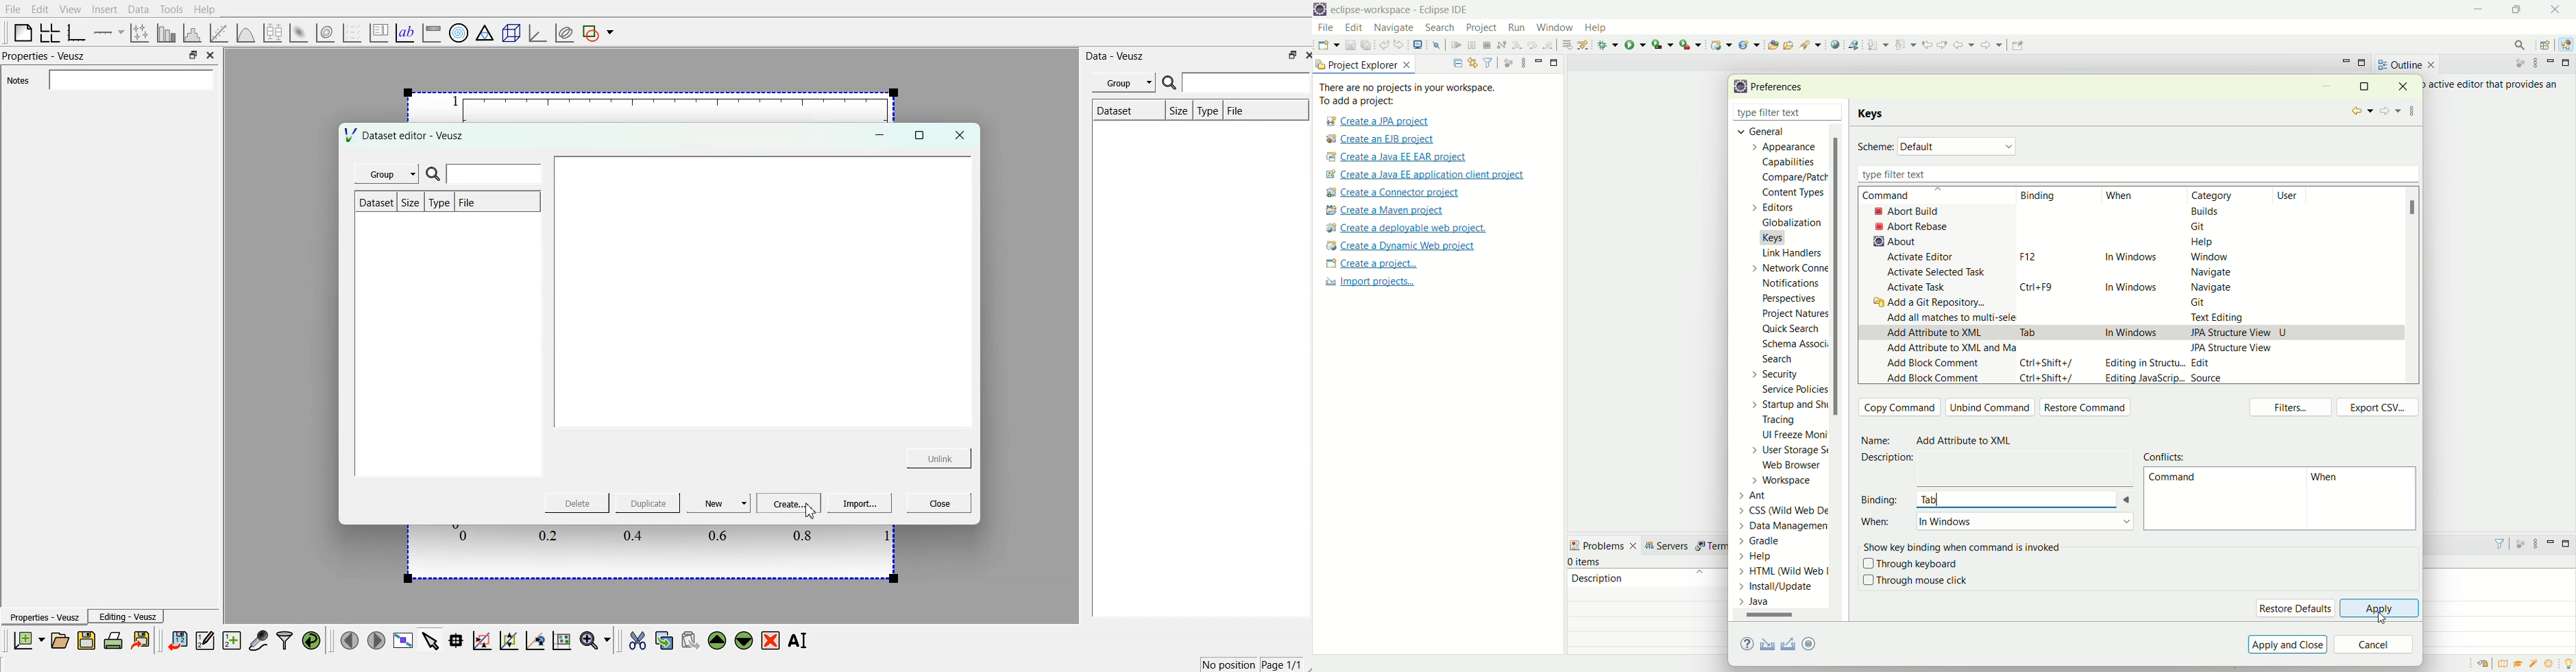 The width and height of the screenshot is (2576, 672). Describe the element at coordinates (1515, 27) in the screenshot. I see `run` at that location.